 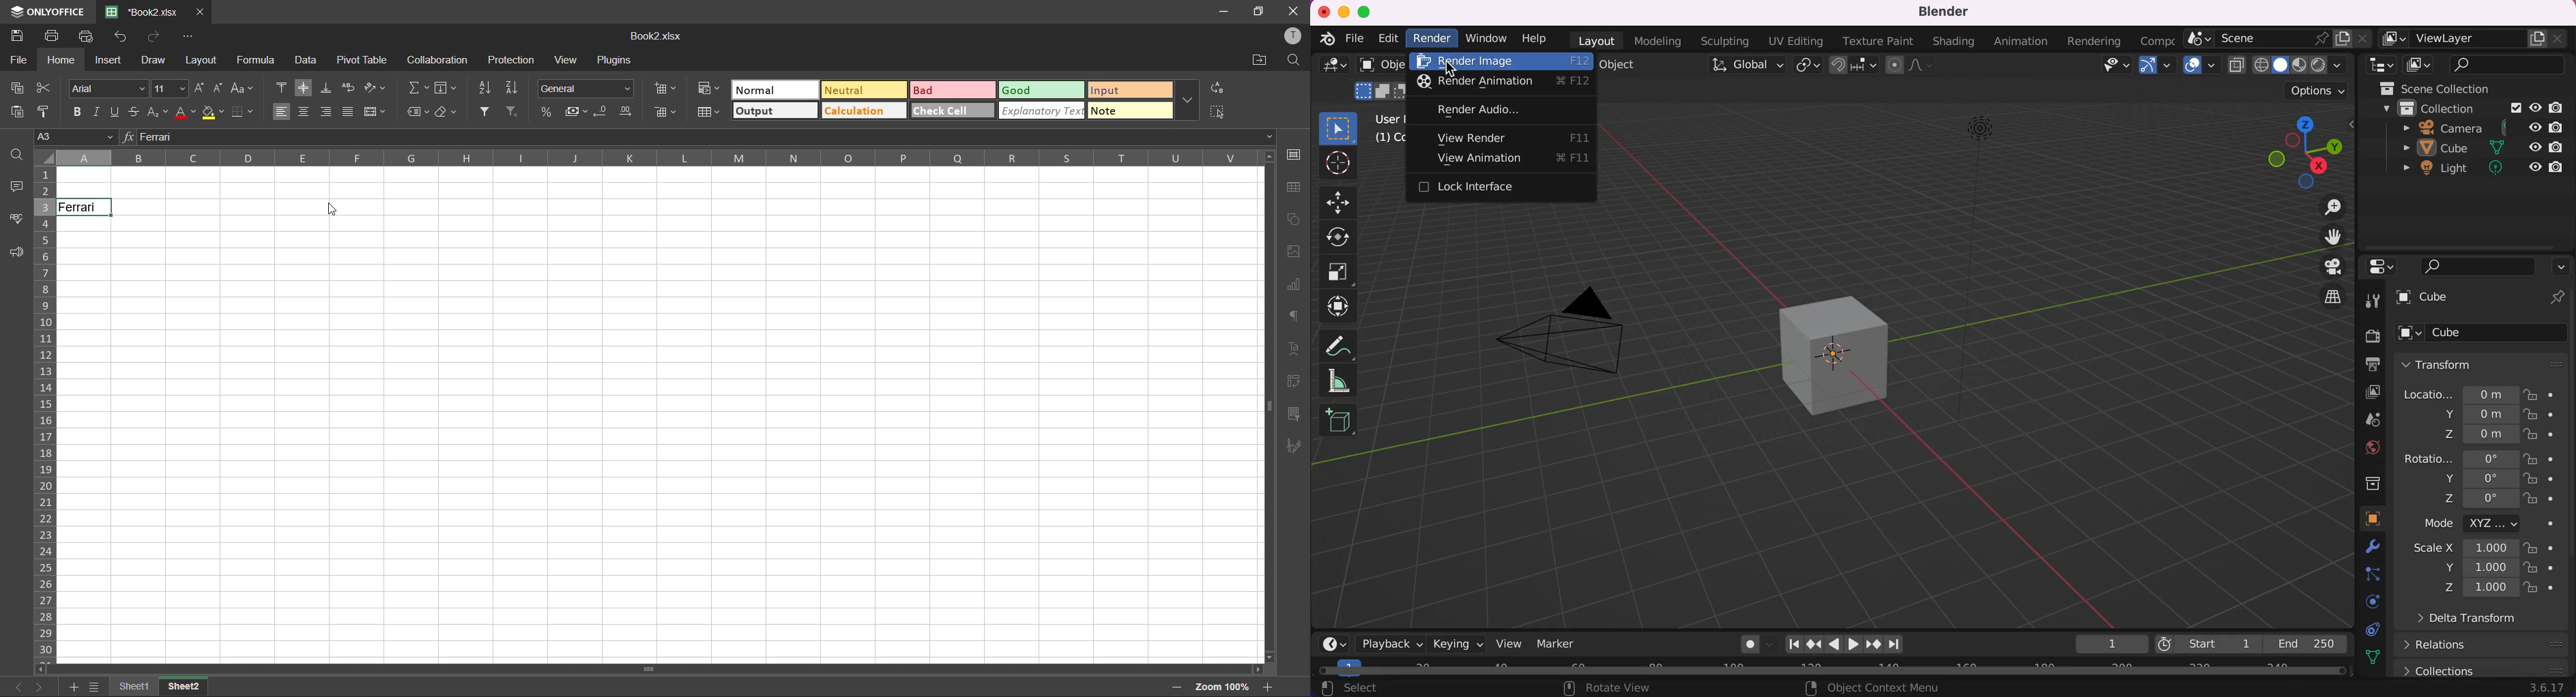 I want to click on marker, so click(x=1566, y=644).